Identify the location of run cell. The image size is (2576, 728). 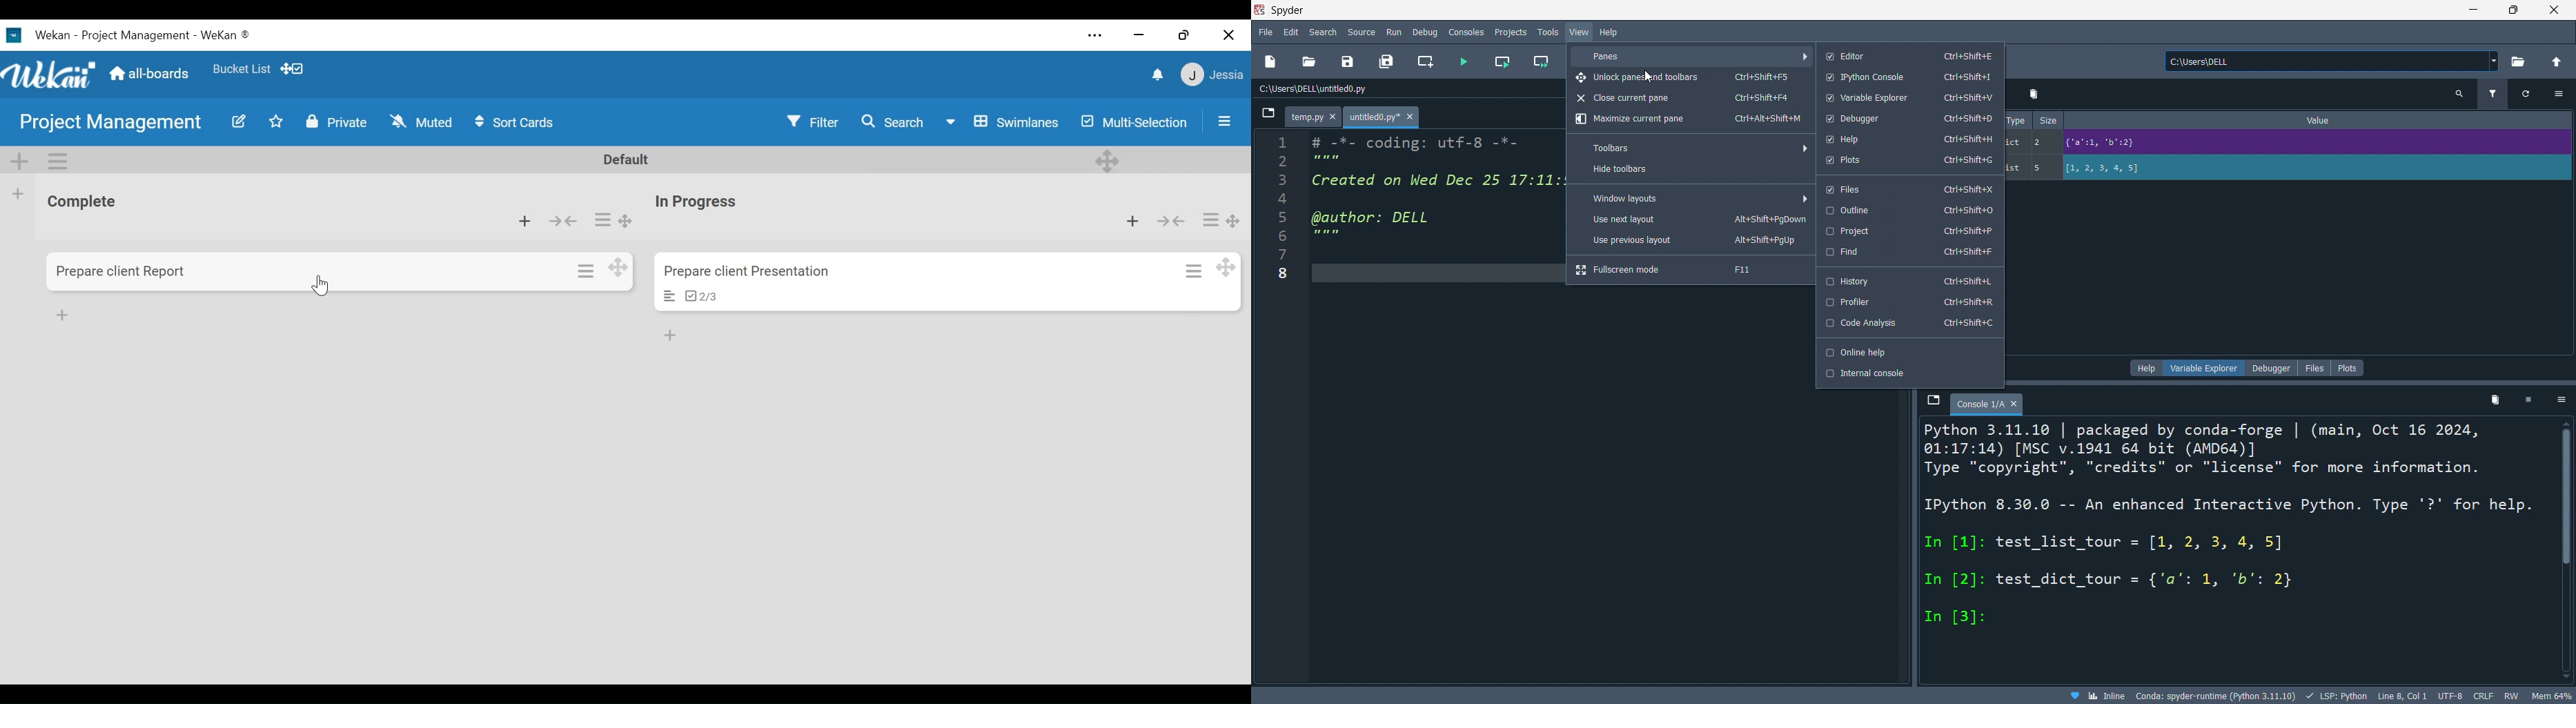
(1501, 63).